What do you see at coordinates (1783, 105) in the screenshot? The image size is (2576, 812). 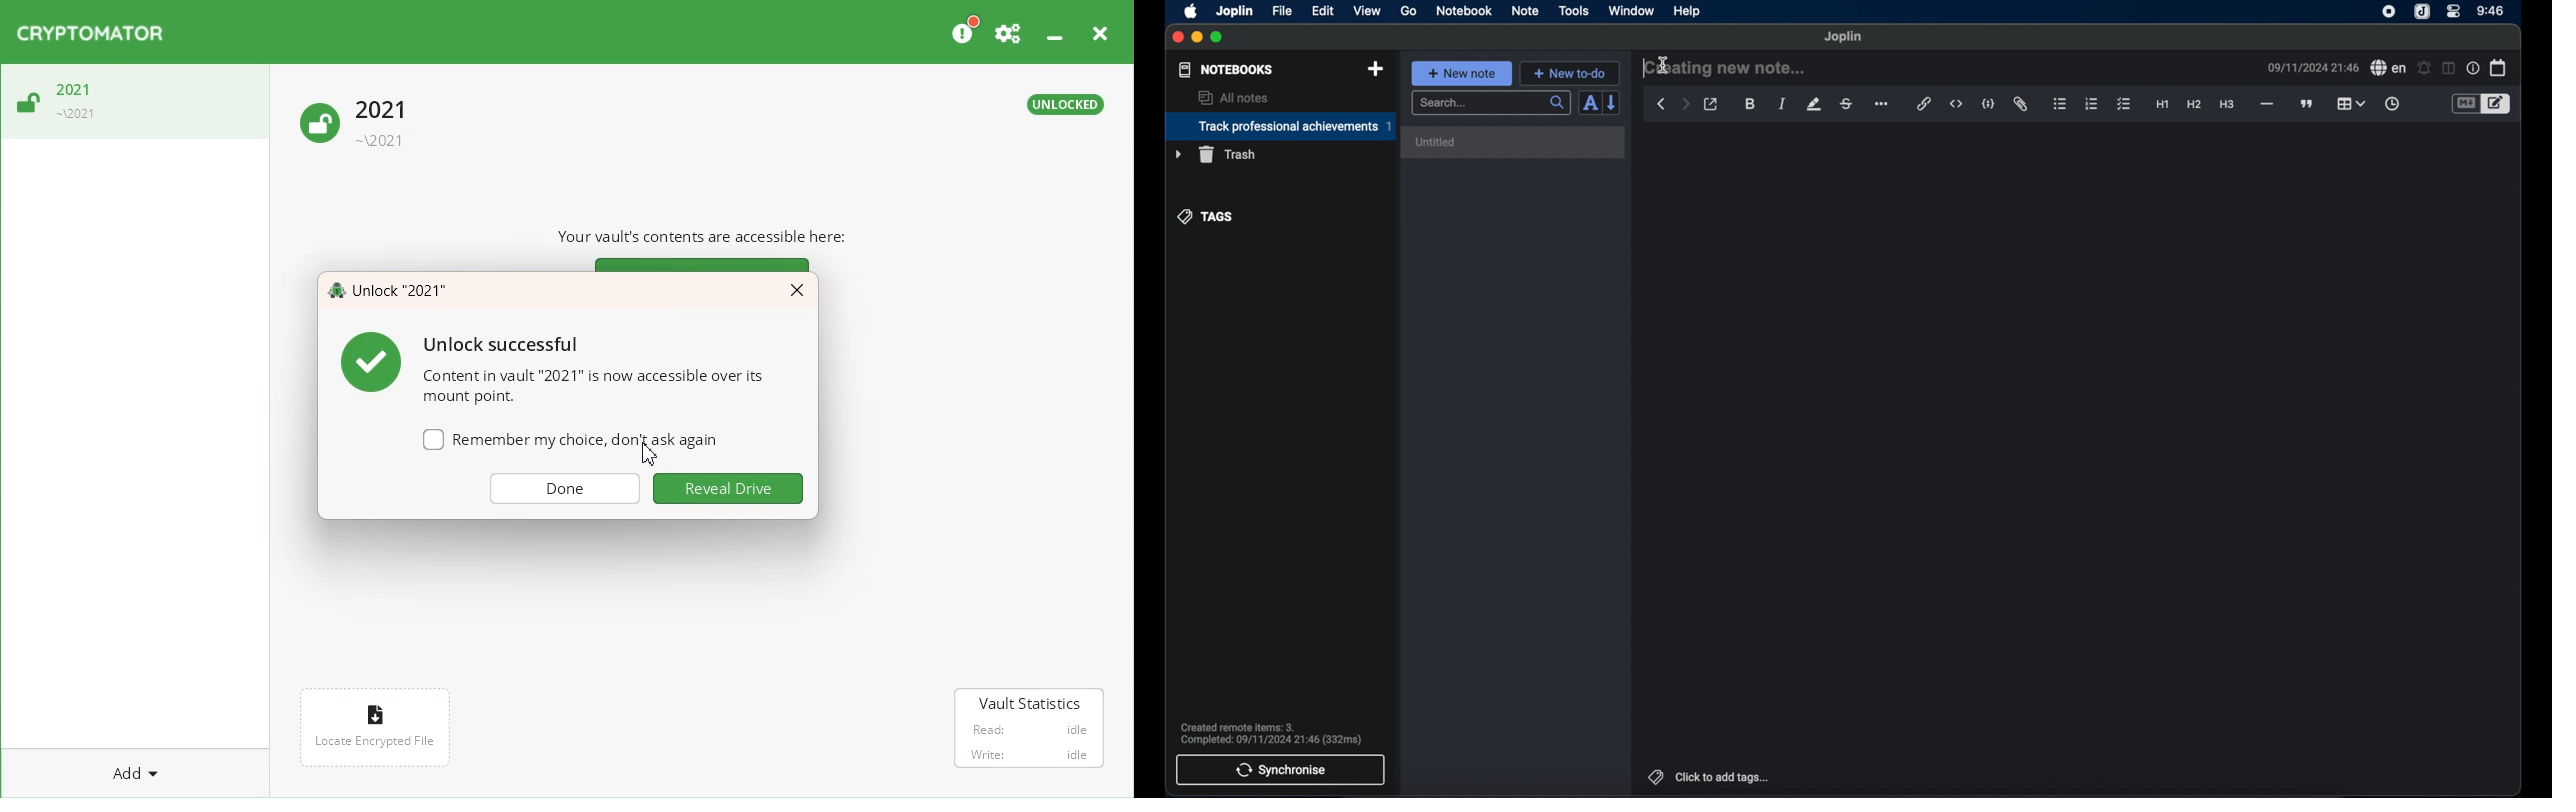 I see `italic` at bounding box center [1783, 105].